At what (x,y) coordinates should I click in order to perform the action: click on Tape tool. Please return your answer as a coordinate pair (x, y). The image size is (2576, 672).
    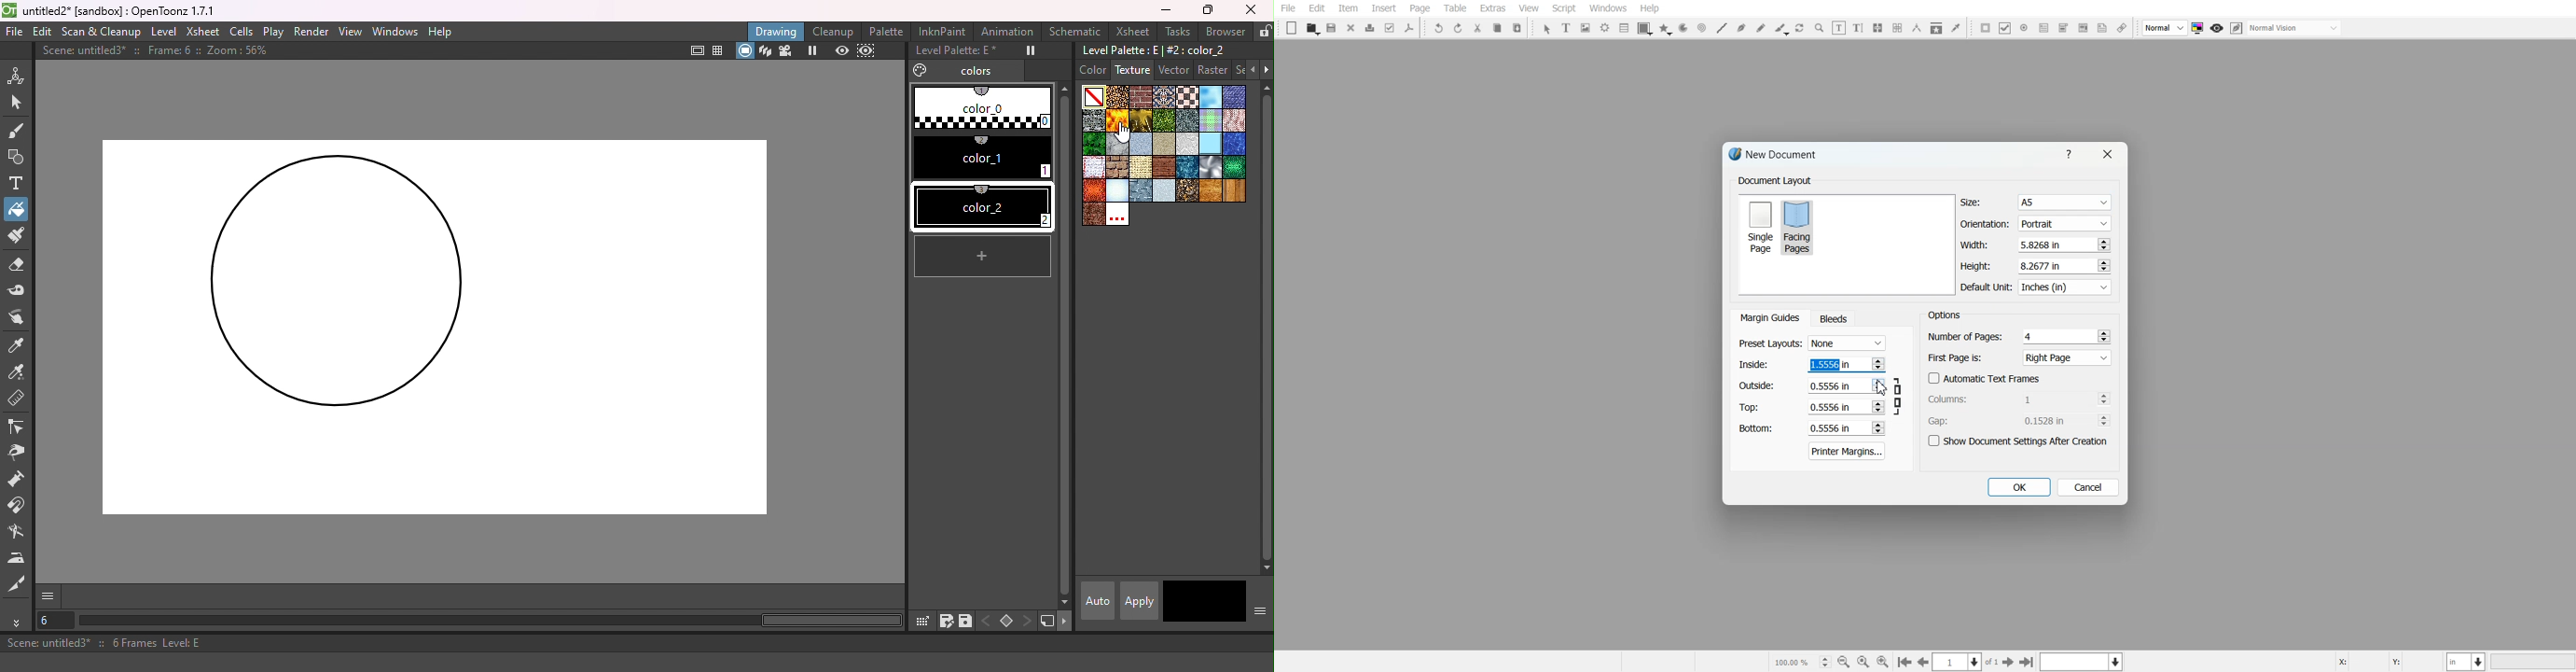
    Looking at the image, I should click on (20, 290).